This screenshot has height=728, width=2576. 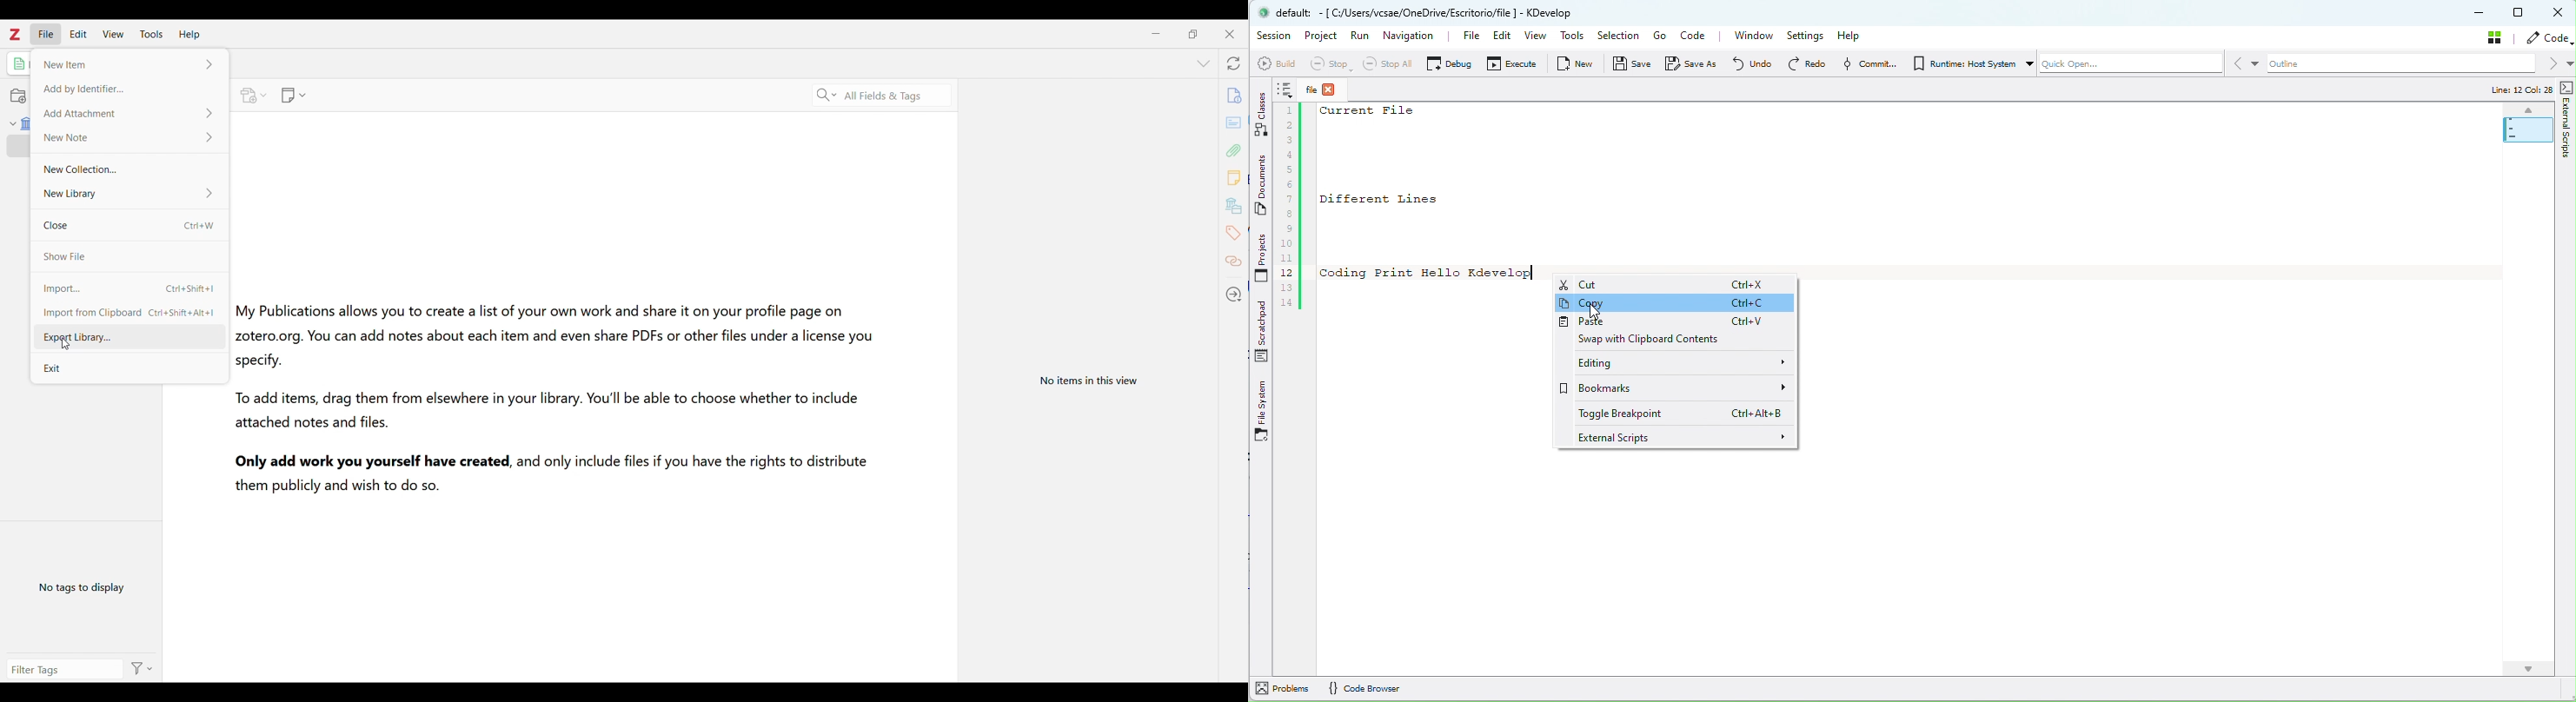 What do you see at coordinates (1430, 12) in the screenshot?
I see `default: - [ C:/Users/vcsae/OneDrive/Escritorio/file] - KDevelop (Application details)` at bounding box center [1430, 12].